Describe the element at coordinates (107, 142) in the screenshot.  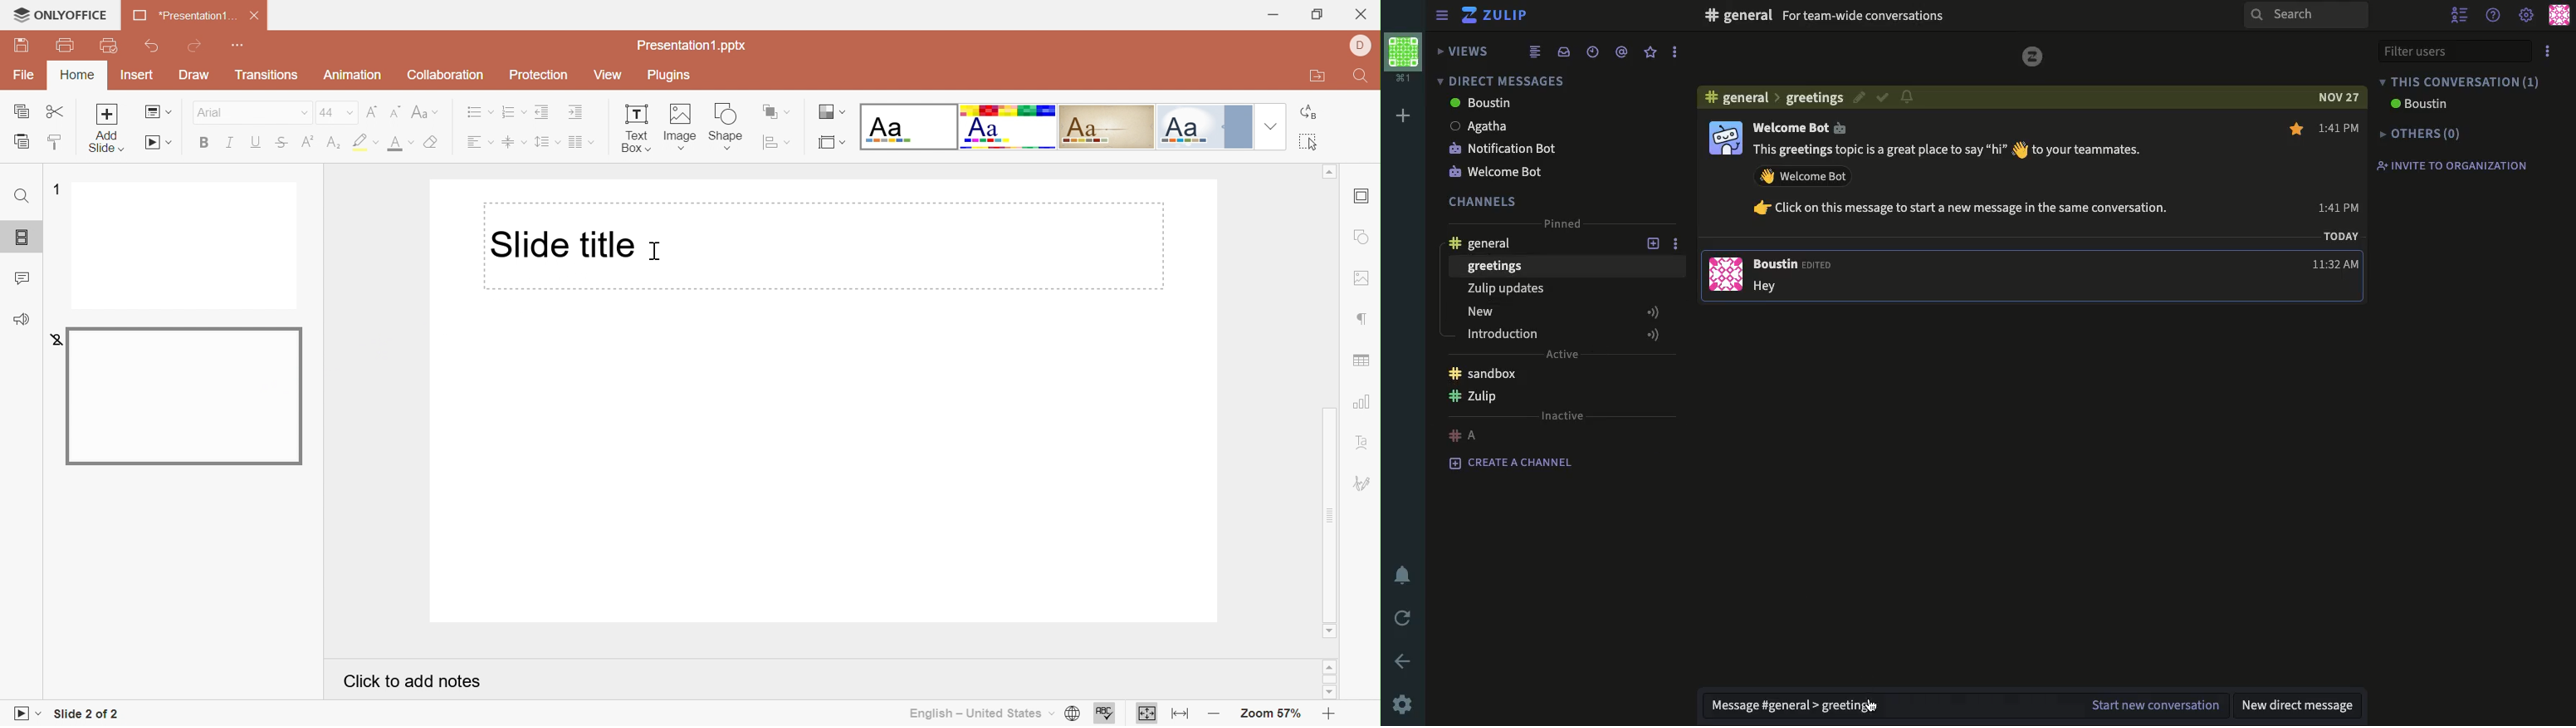
I see `add slide with theme` at that location.